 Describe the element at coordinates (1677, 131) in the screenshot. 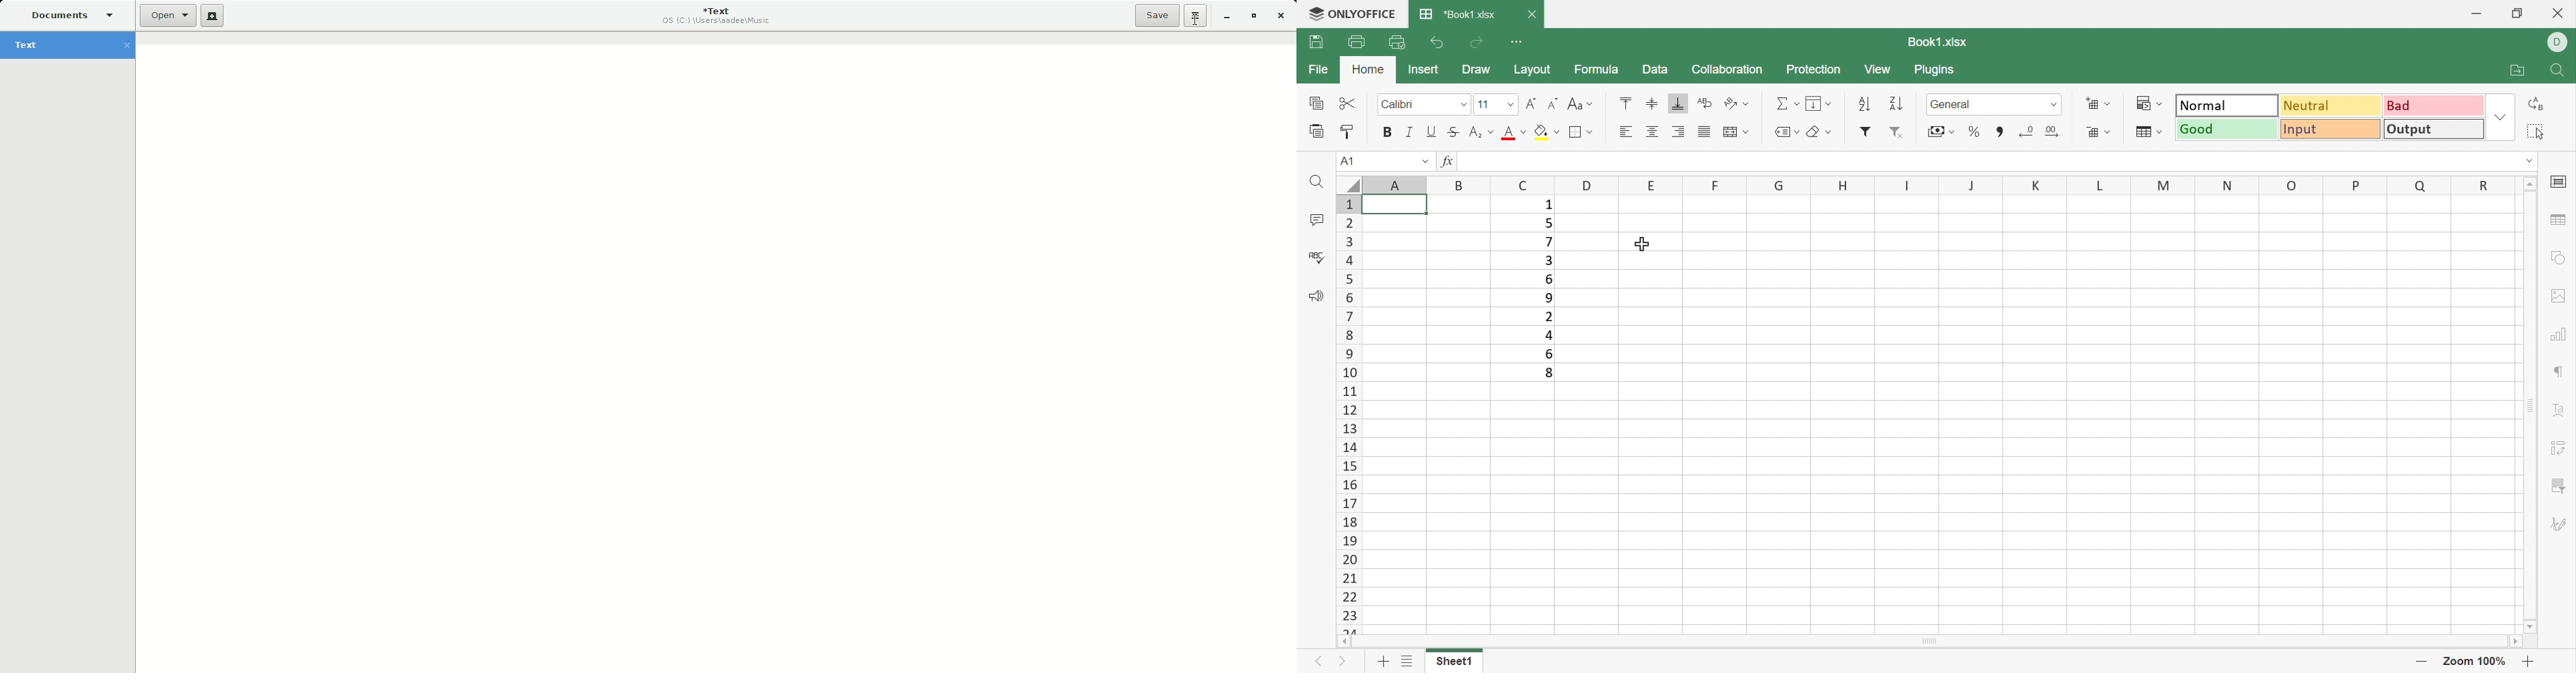

I see `Align Right` at that location.